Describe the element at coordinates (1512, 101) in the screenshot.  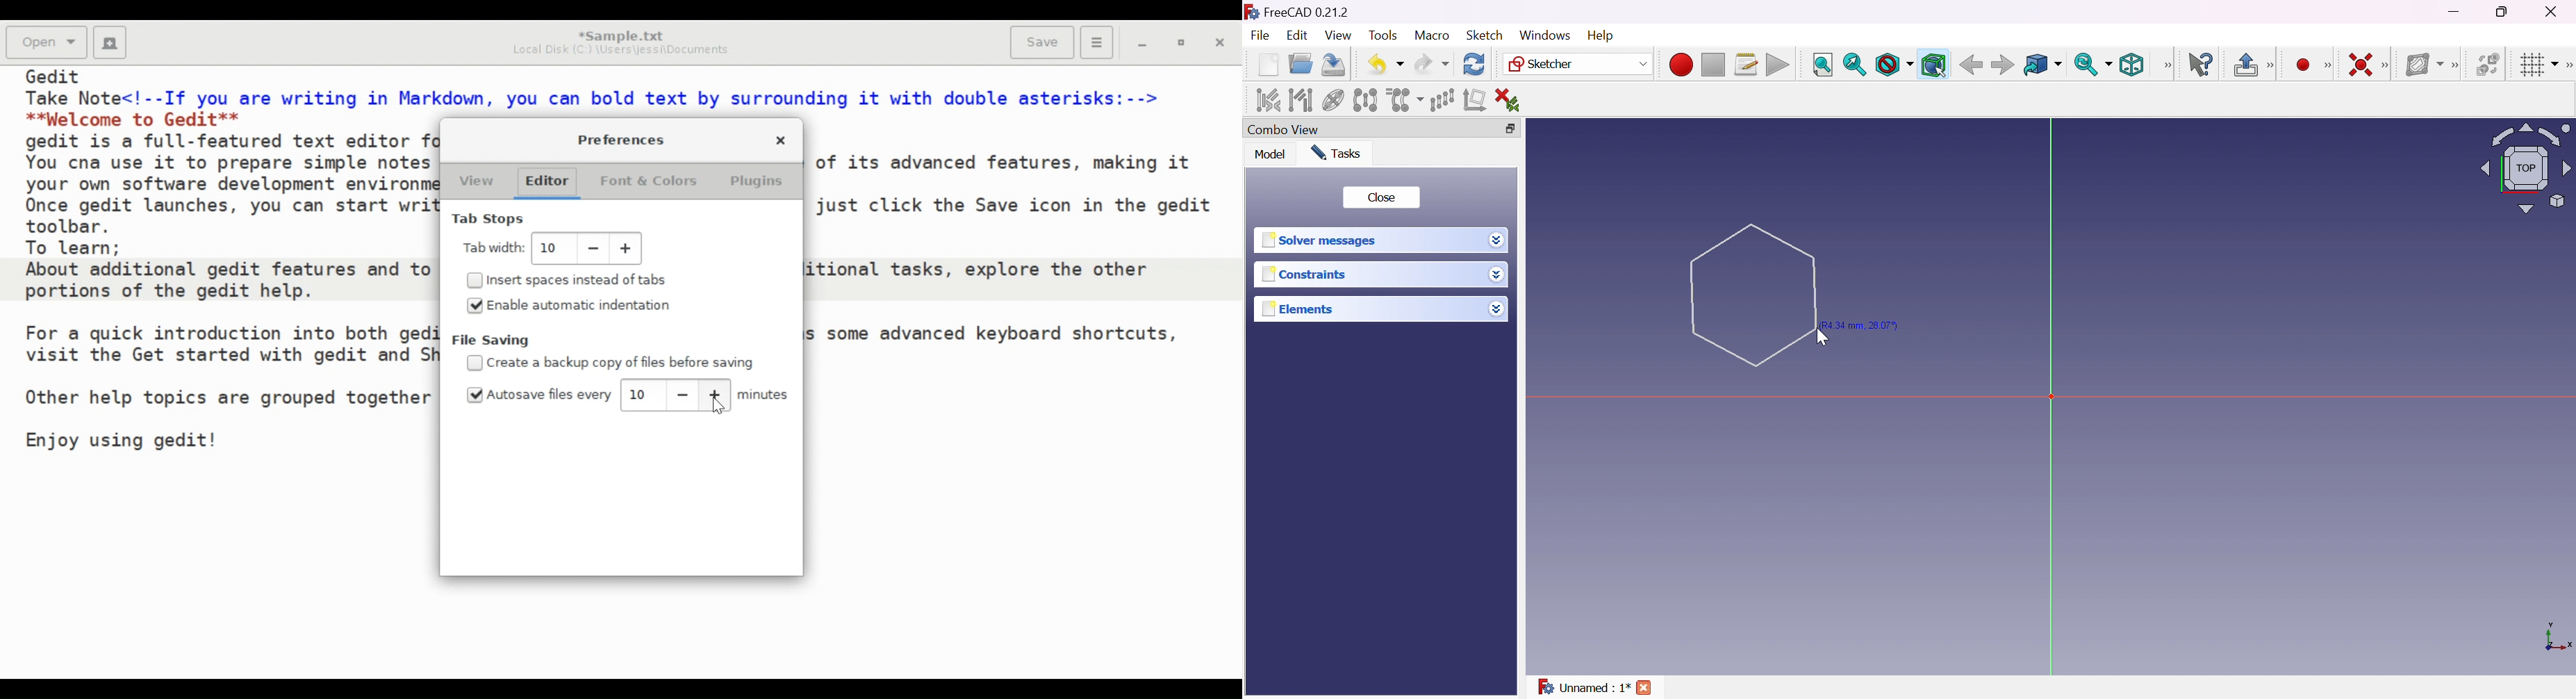
I see `Delete all constraints` at that location.